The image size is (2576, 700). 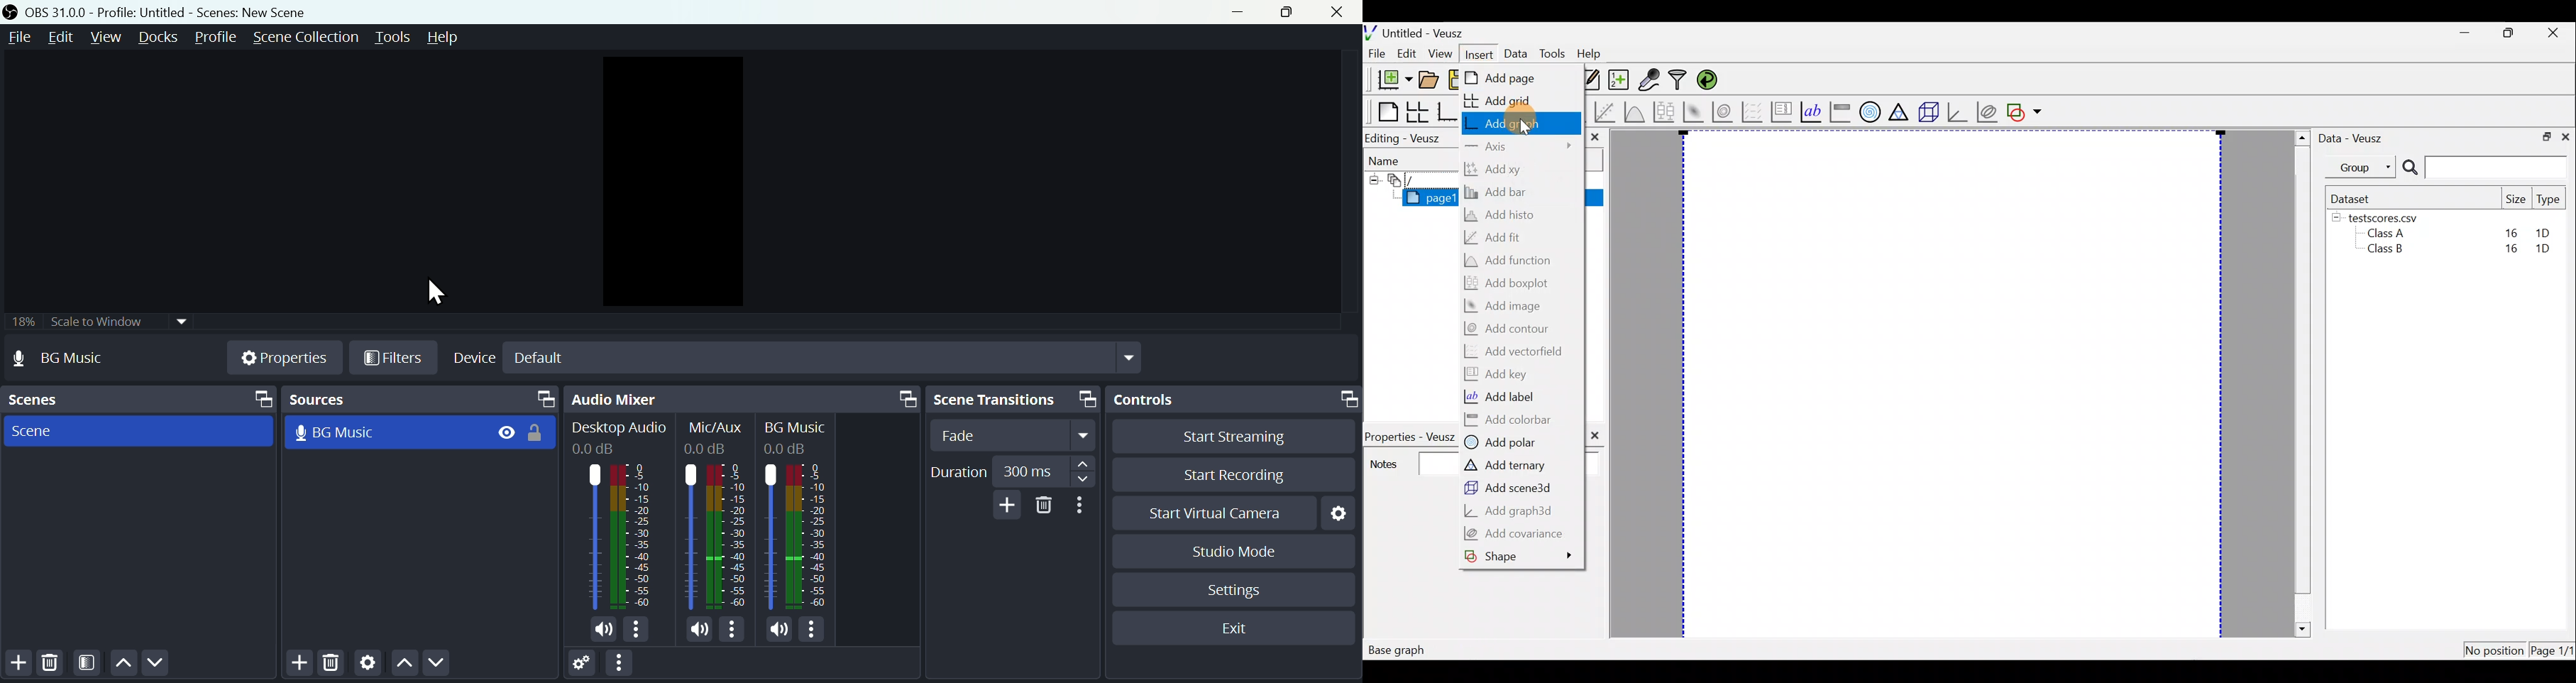 What do you see at coordinates (1009, 503) in the screenshot?
I see `add` at bounding box center [1009, 503].